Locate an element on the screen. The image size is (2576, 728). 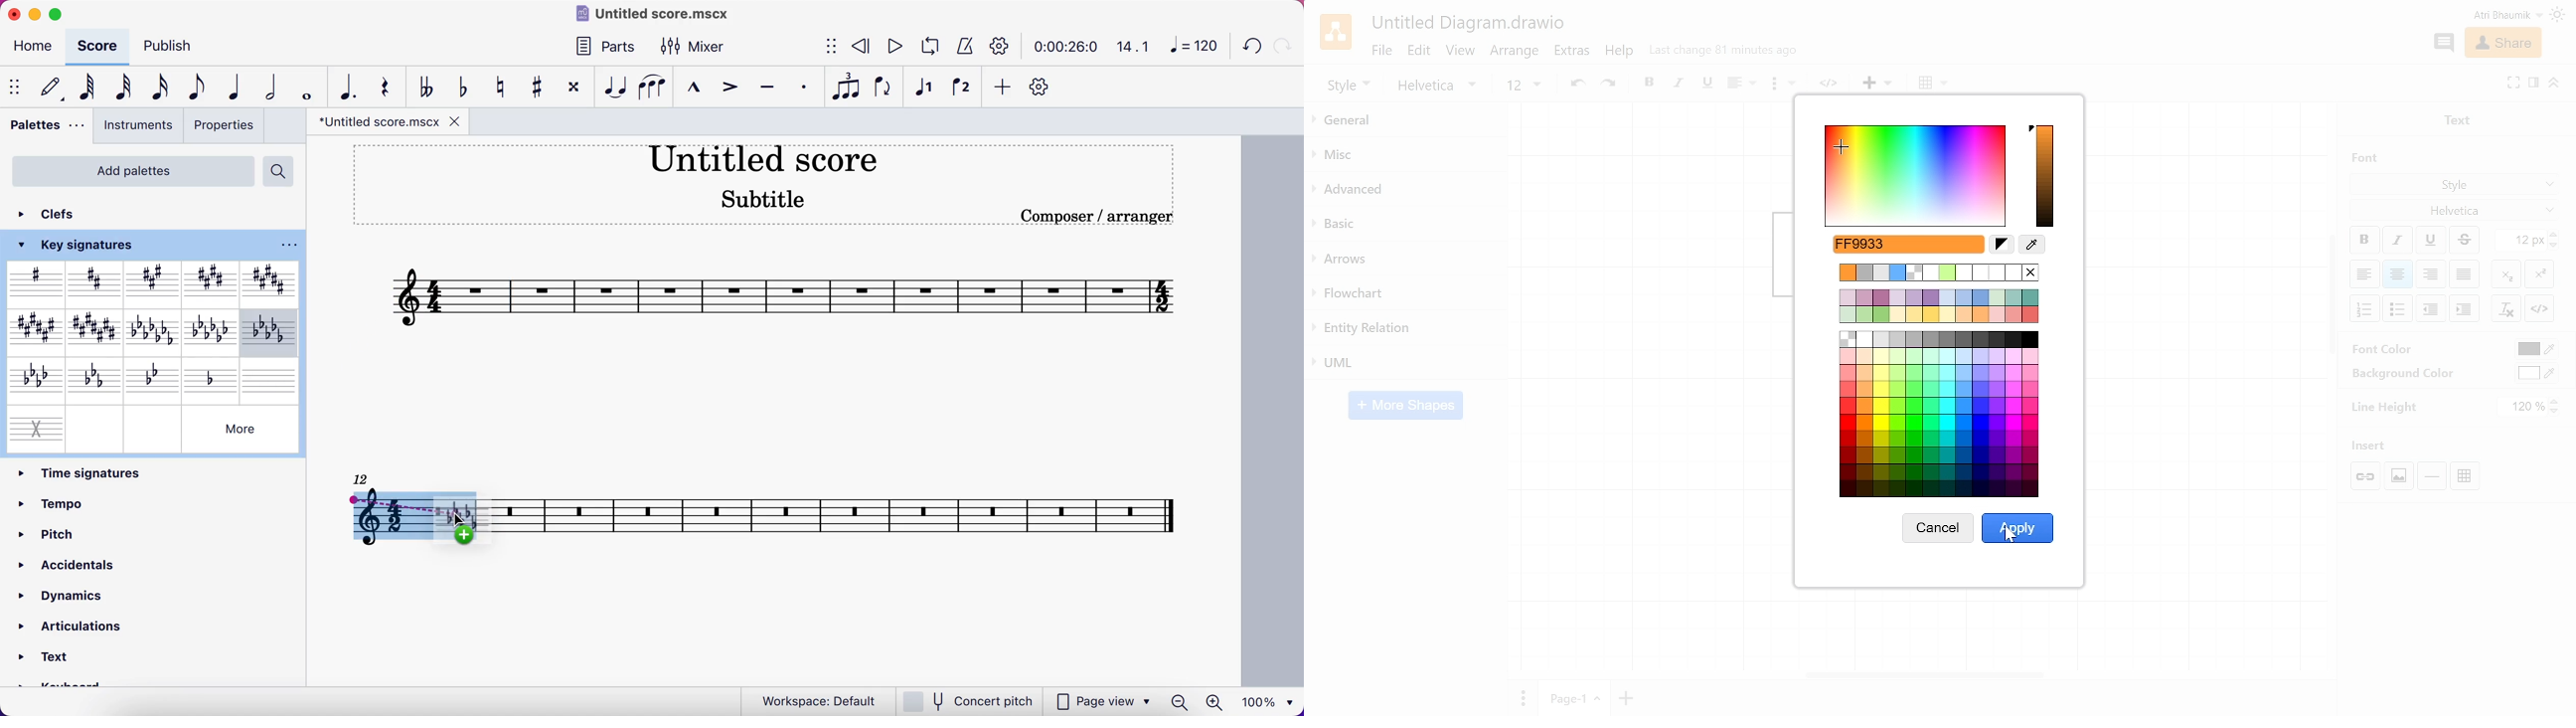
Bold is located at coordinates (2364, 240).